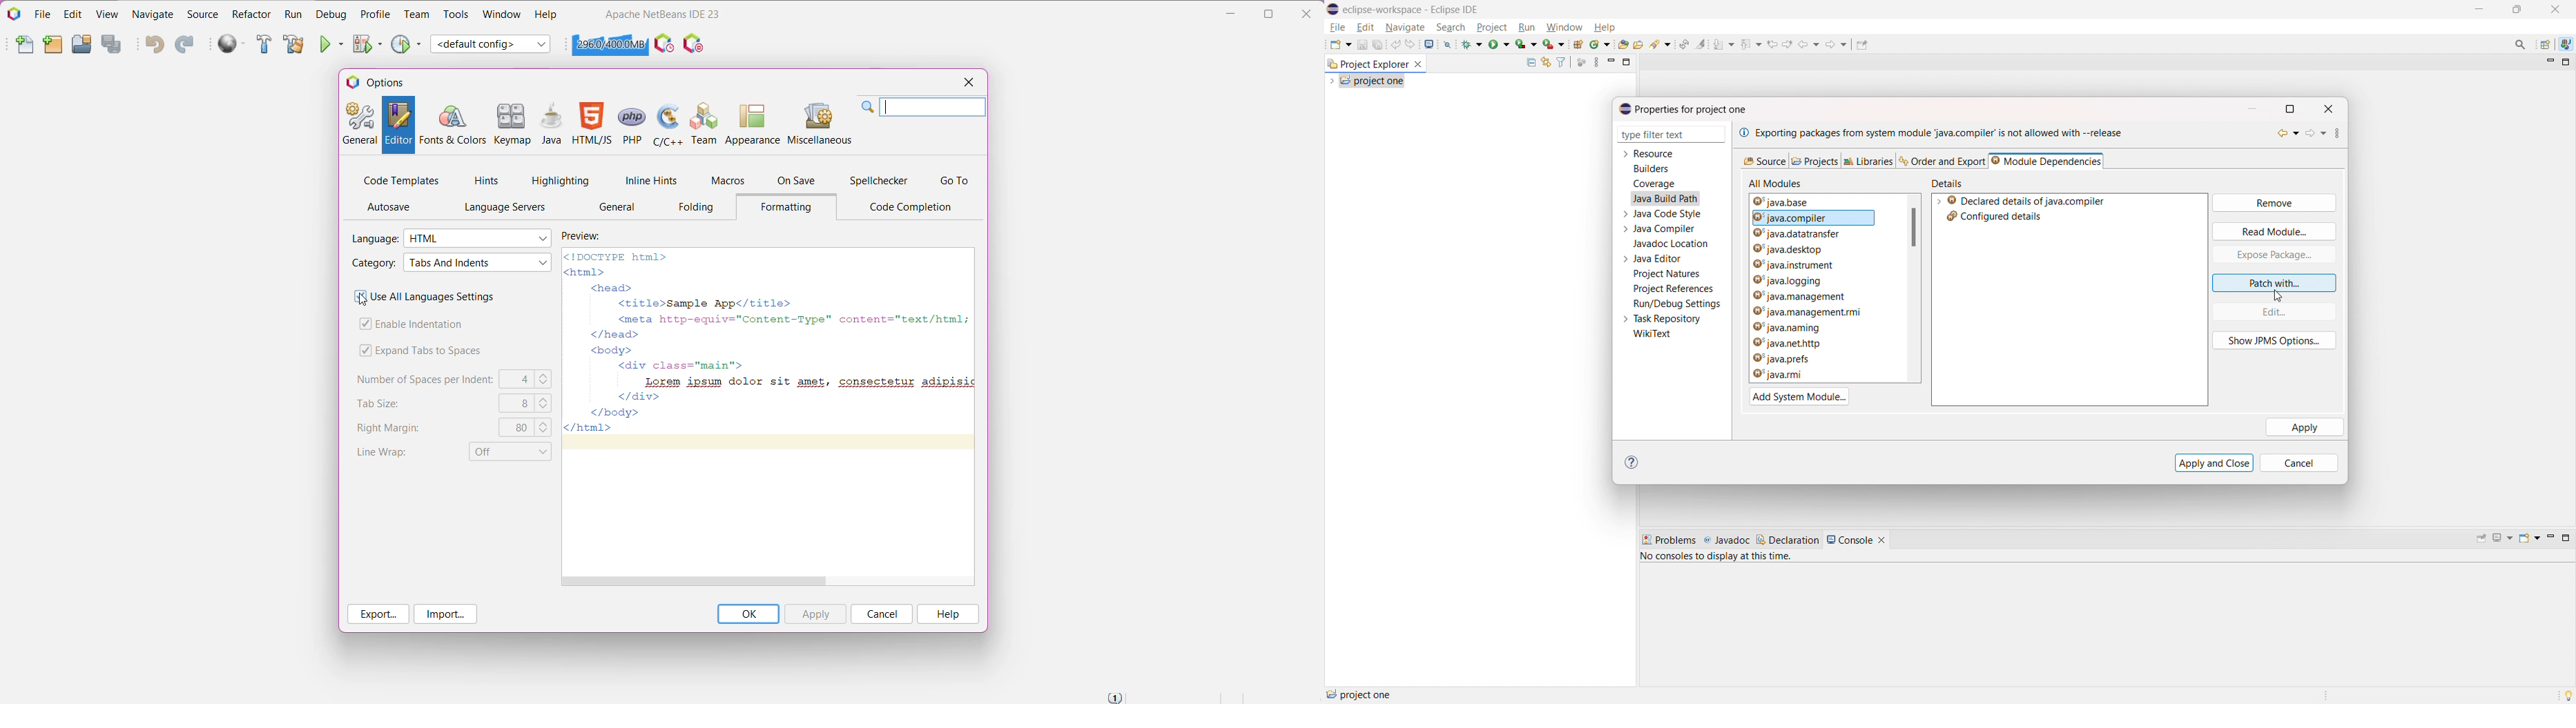  What do you see at coordinates (1938, 201) in the screenshot?
I see `expand` at bounding box center [1938, 201].